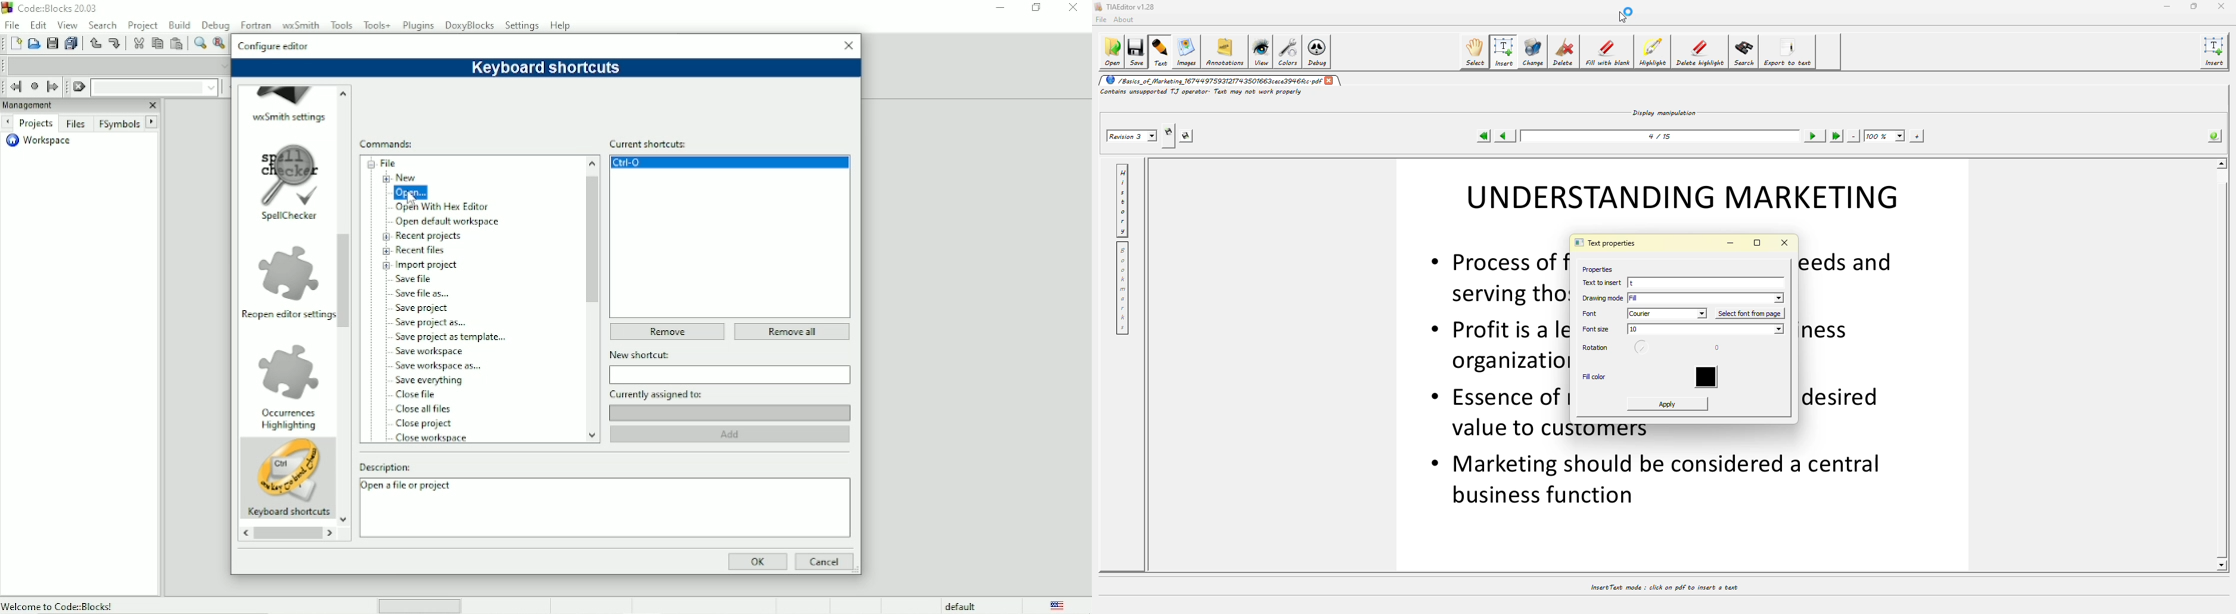  Describe the element at coordinates (220, 44) in the screenshot. I see `Replace` at that location.